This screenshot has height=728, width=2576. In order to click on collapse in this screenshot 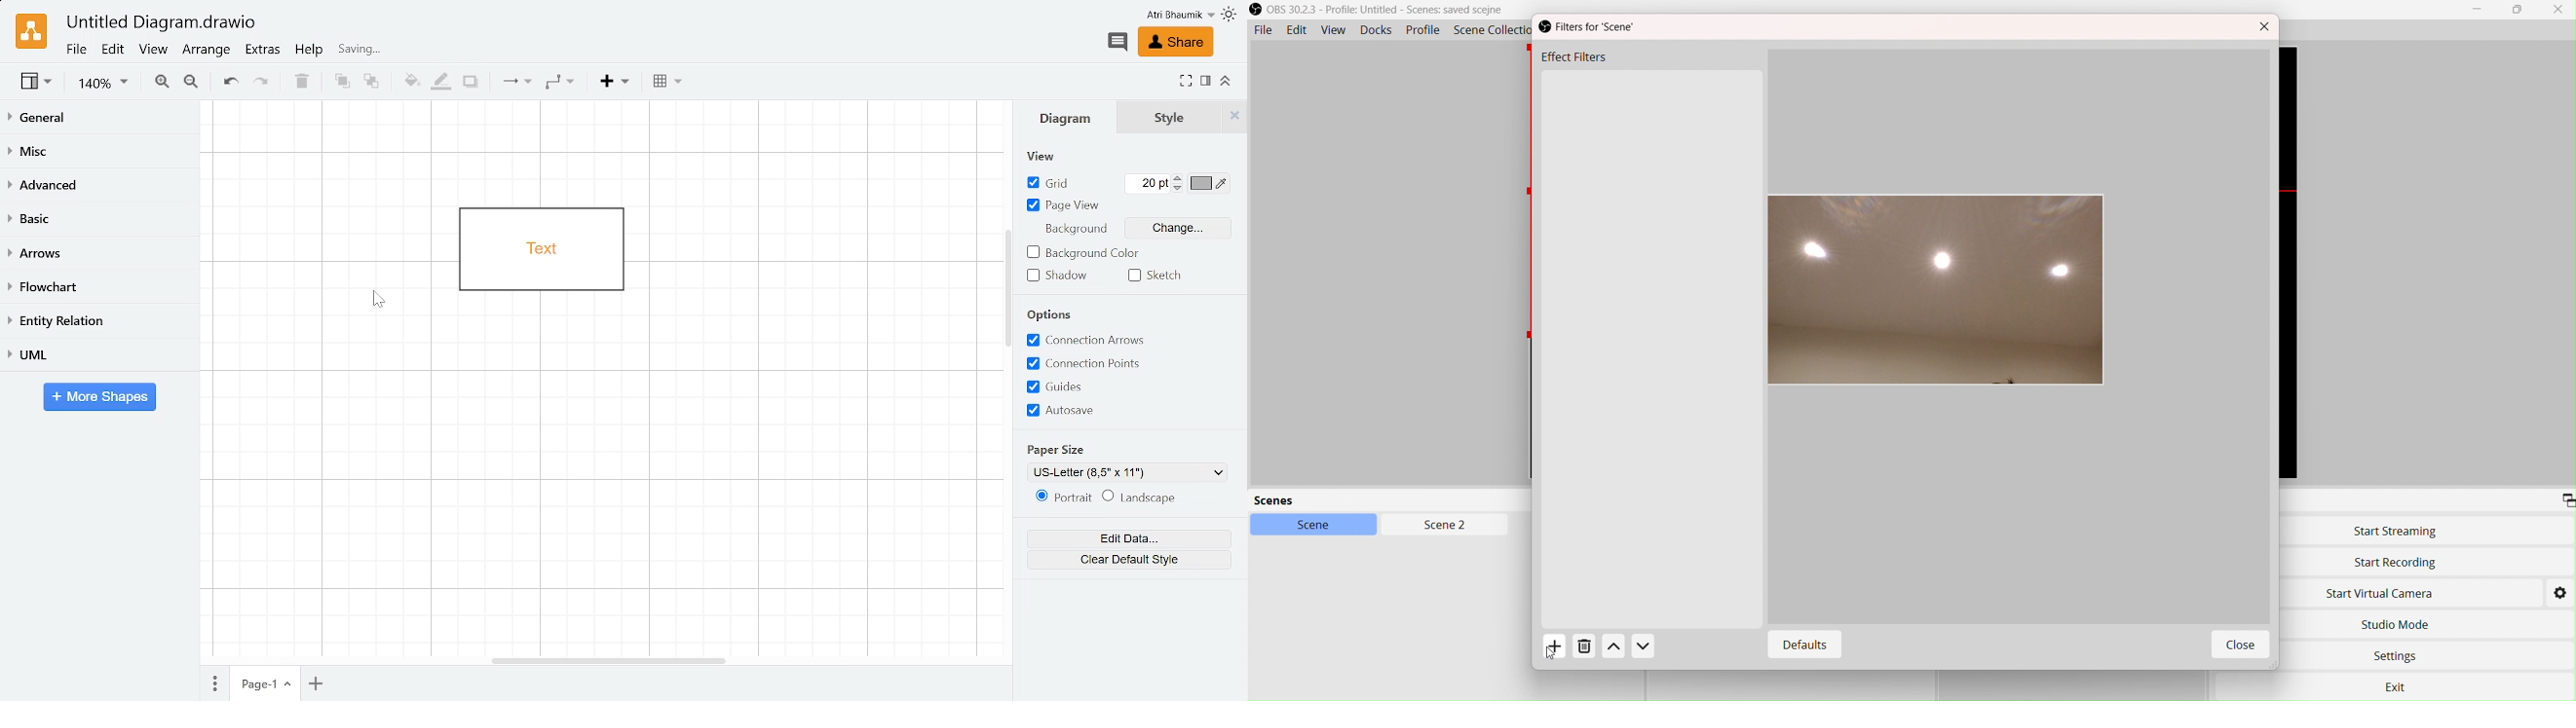, I will do `click(1226, 80)`.